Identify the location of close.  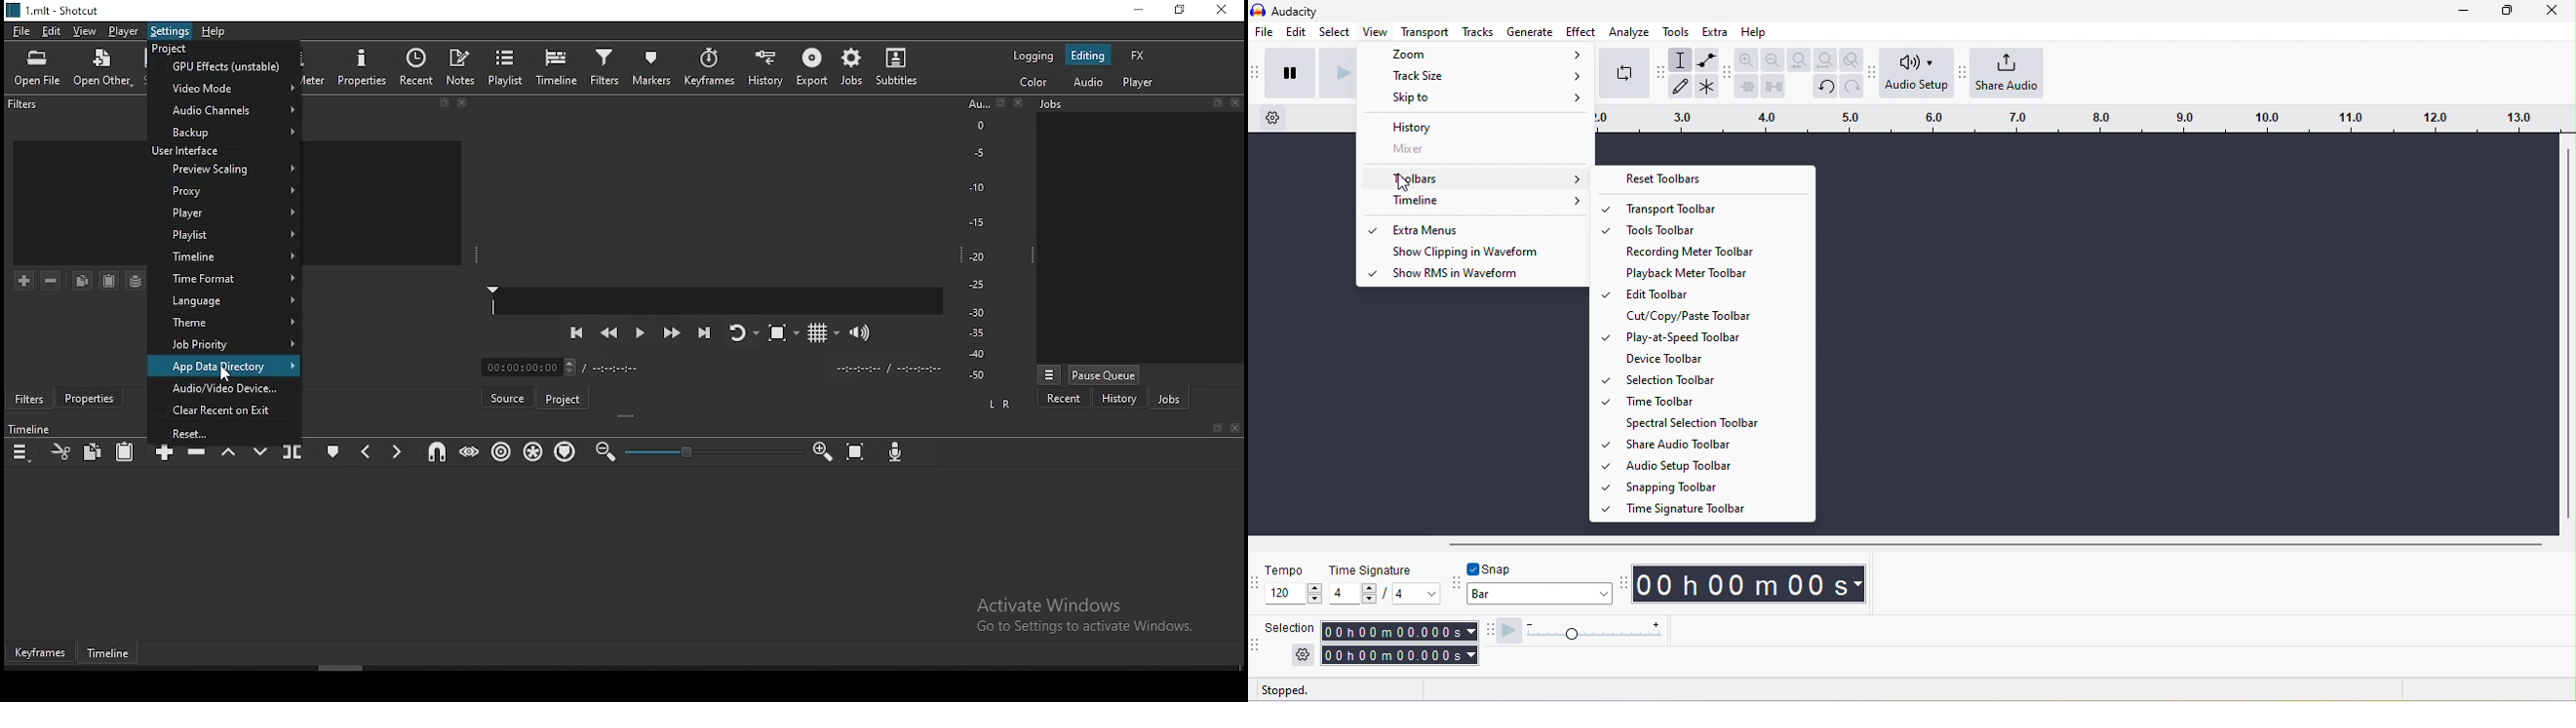
(1236, 429).